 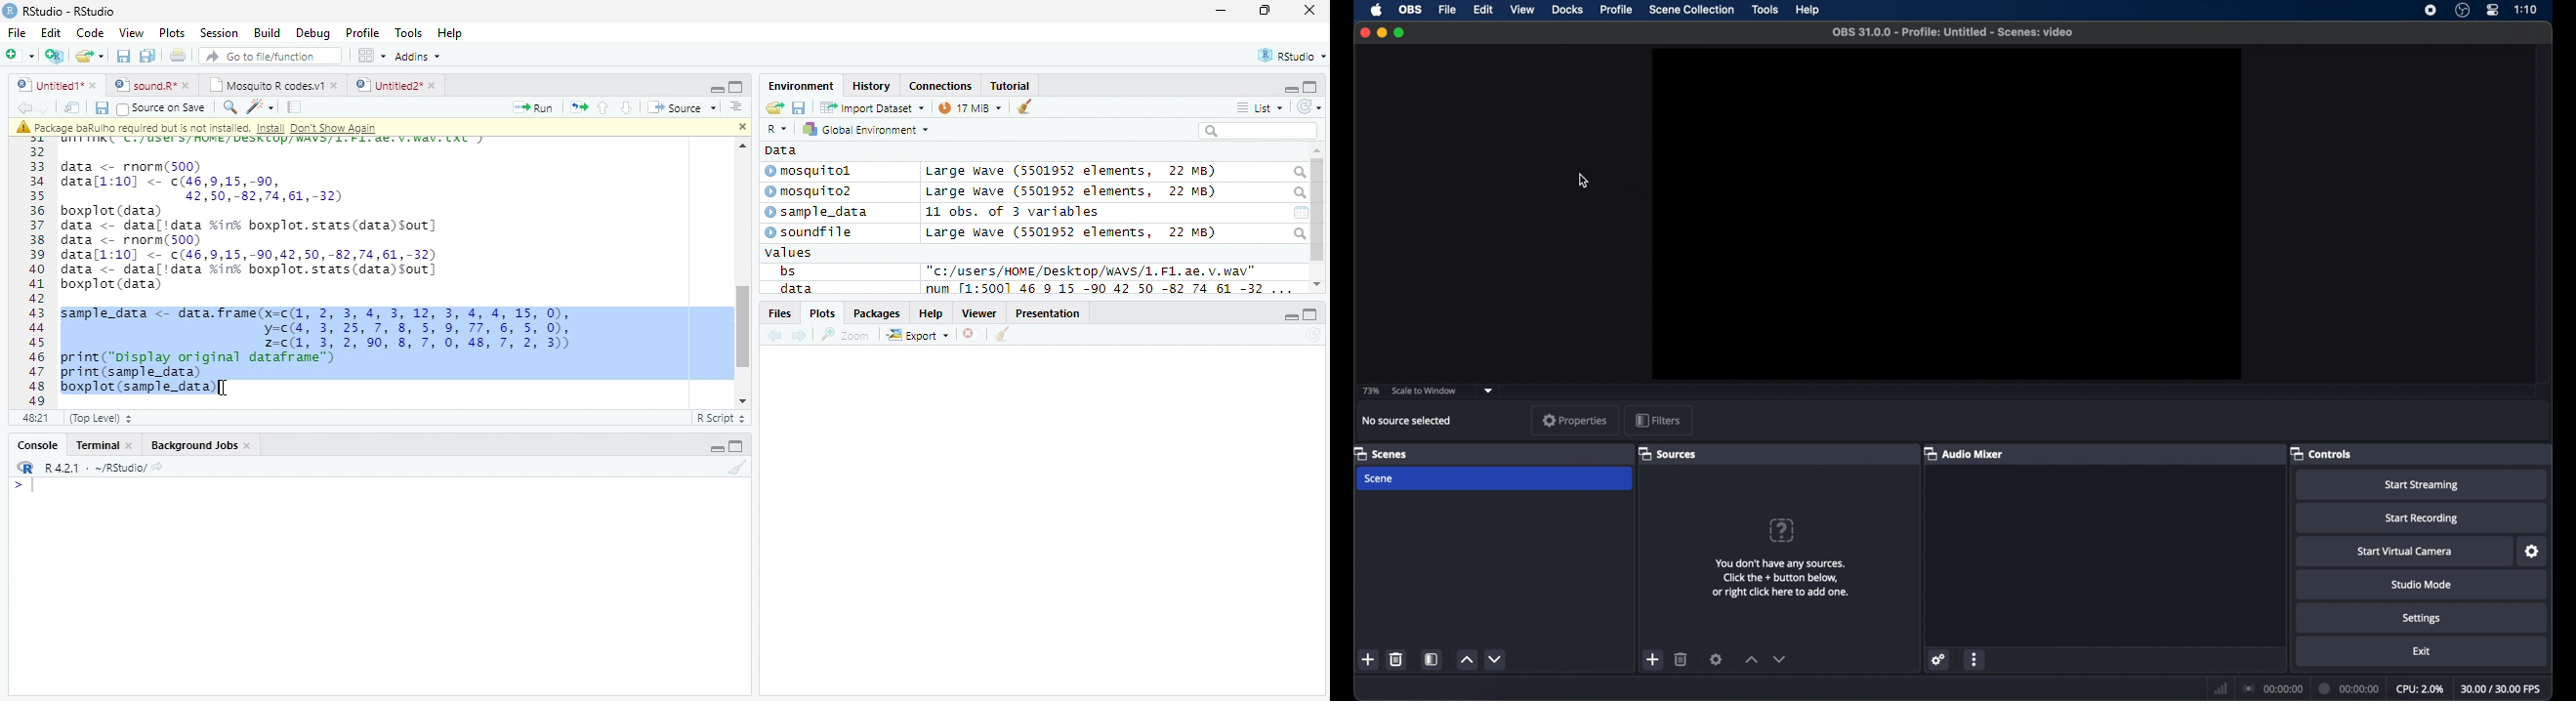 I want to click on netwrok, so click(x=2221, y=689).